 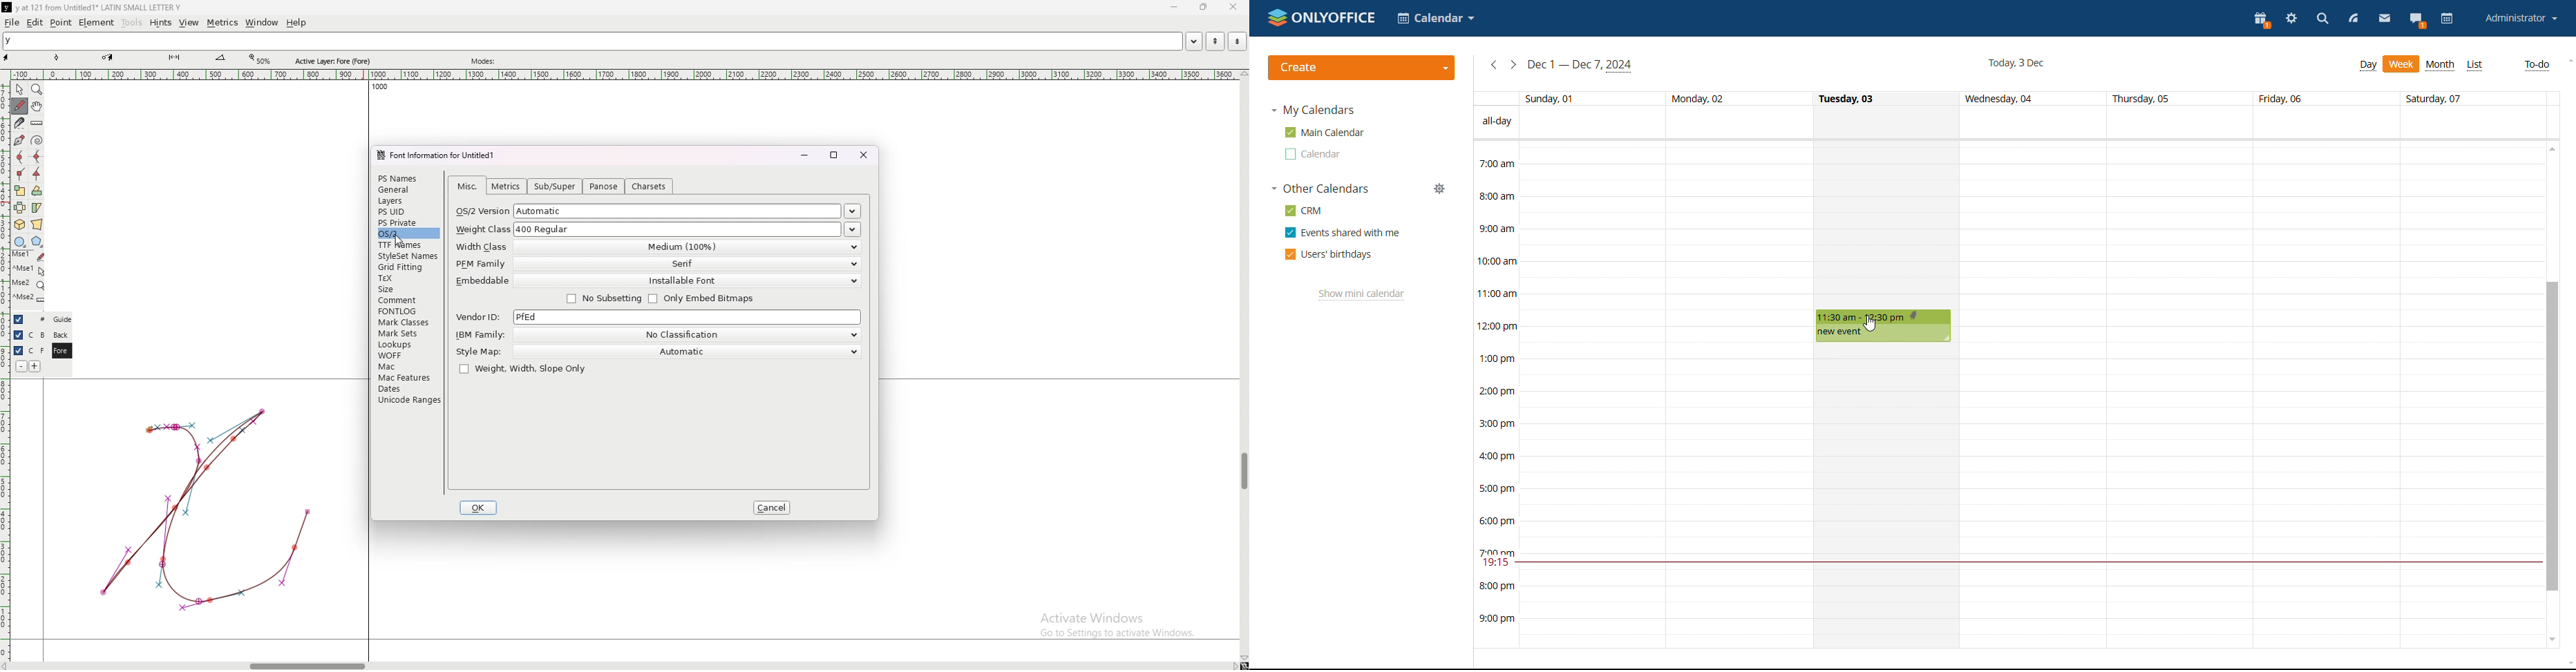 What do you see at coordinates (1499, 456) in the screenshot?
I see `4:00 pm` at bounding box center [1499, 456].